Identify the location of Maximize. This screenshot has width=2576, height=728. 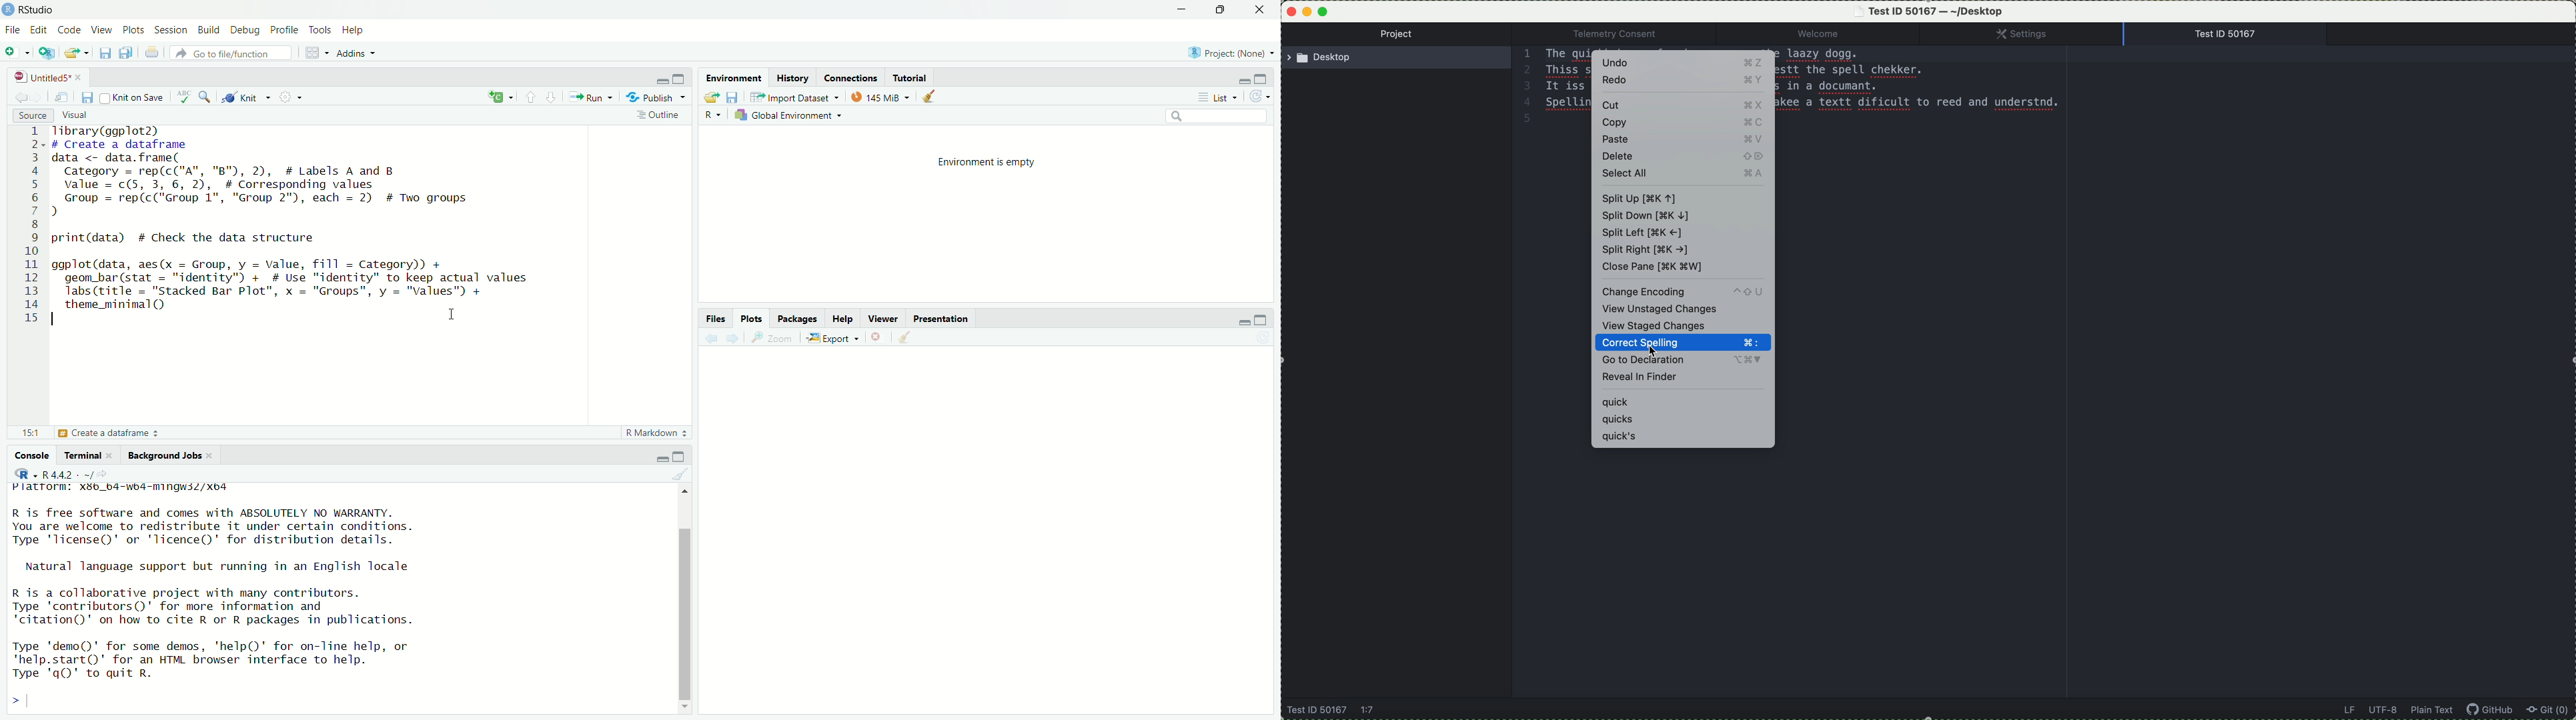
(1265, 319).